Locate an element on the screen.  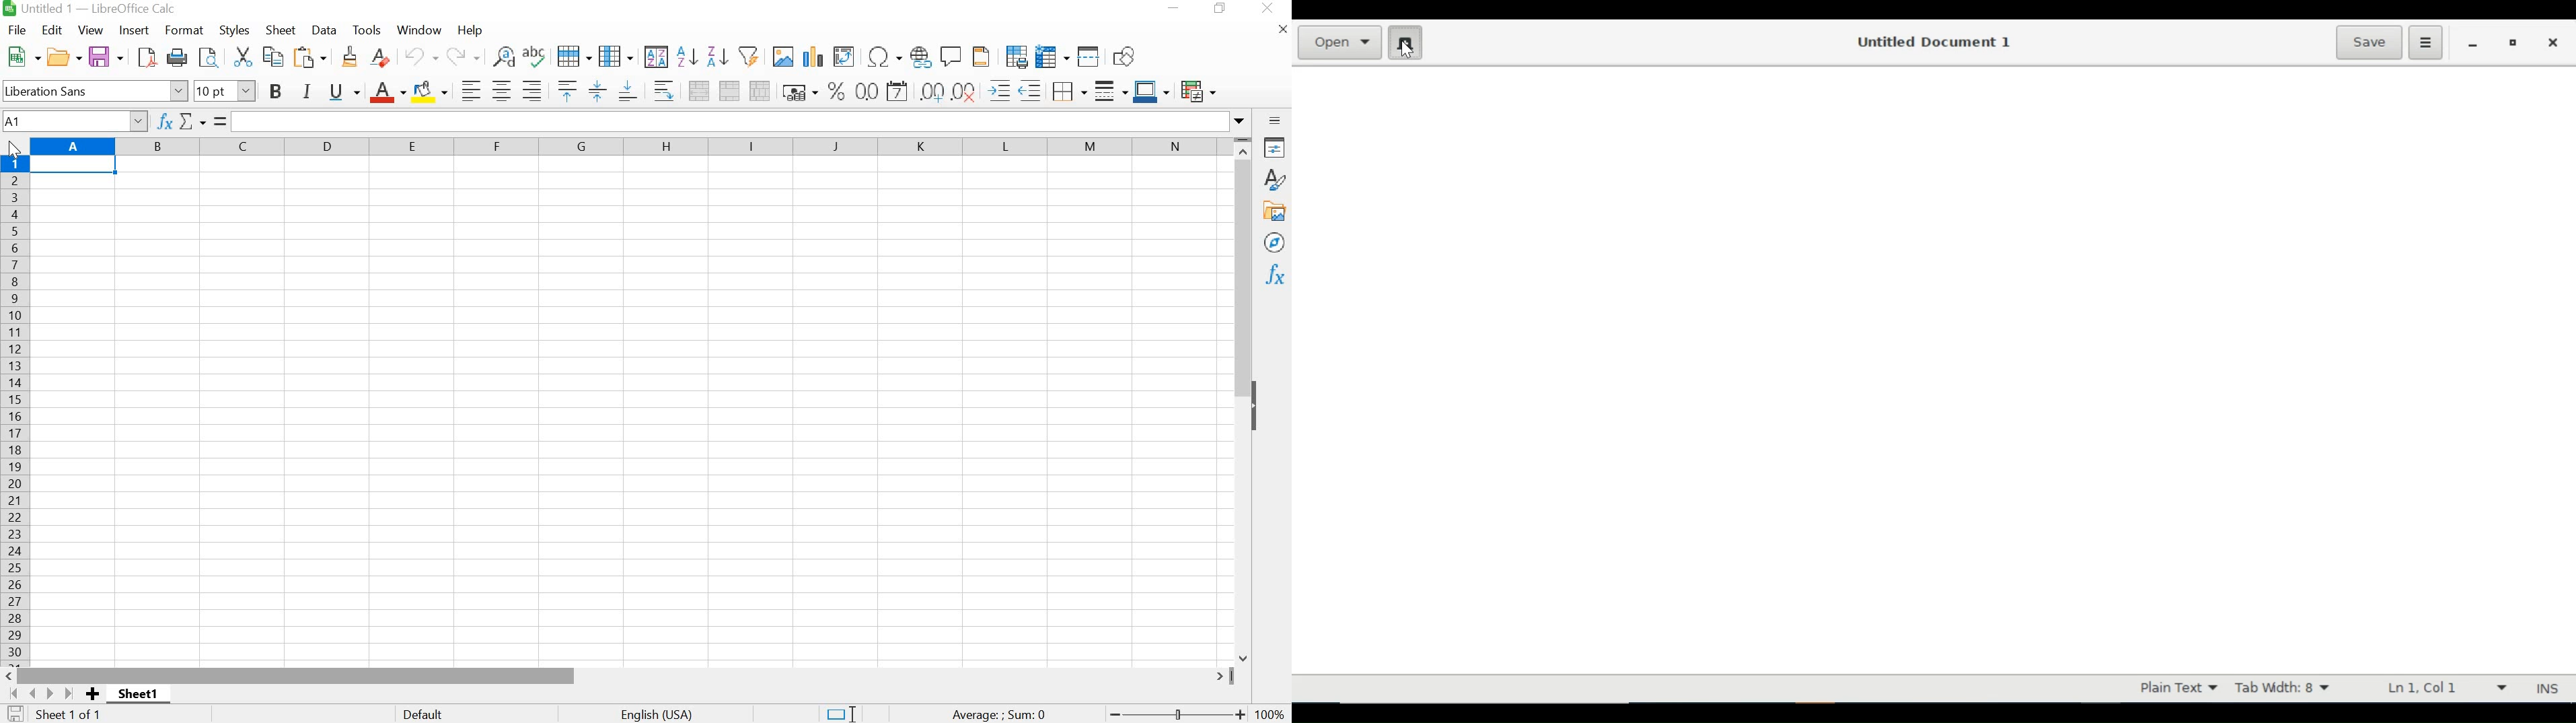
Border Style is located at coordinates (1111, 92).